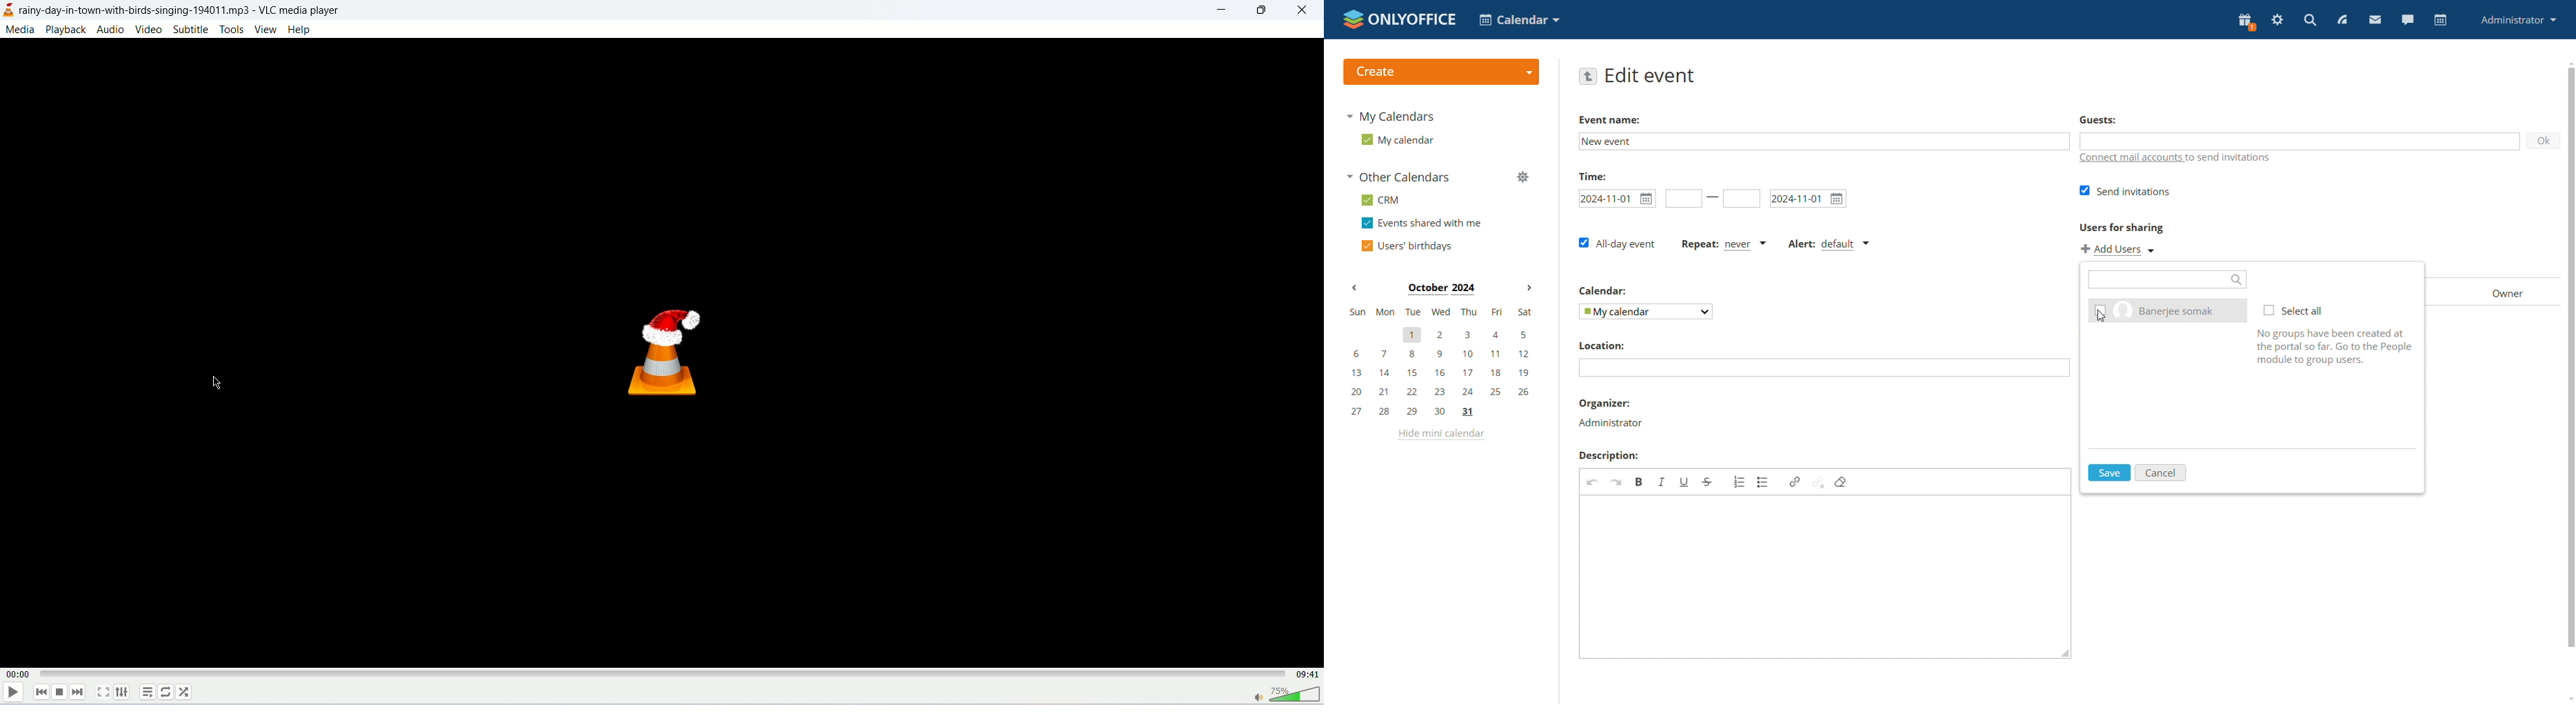 This screenshot has height=728, width=2576. I want to click on progress bar, so click(663, 670).